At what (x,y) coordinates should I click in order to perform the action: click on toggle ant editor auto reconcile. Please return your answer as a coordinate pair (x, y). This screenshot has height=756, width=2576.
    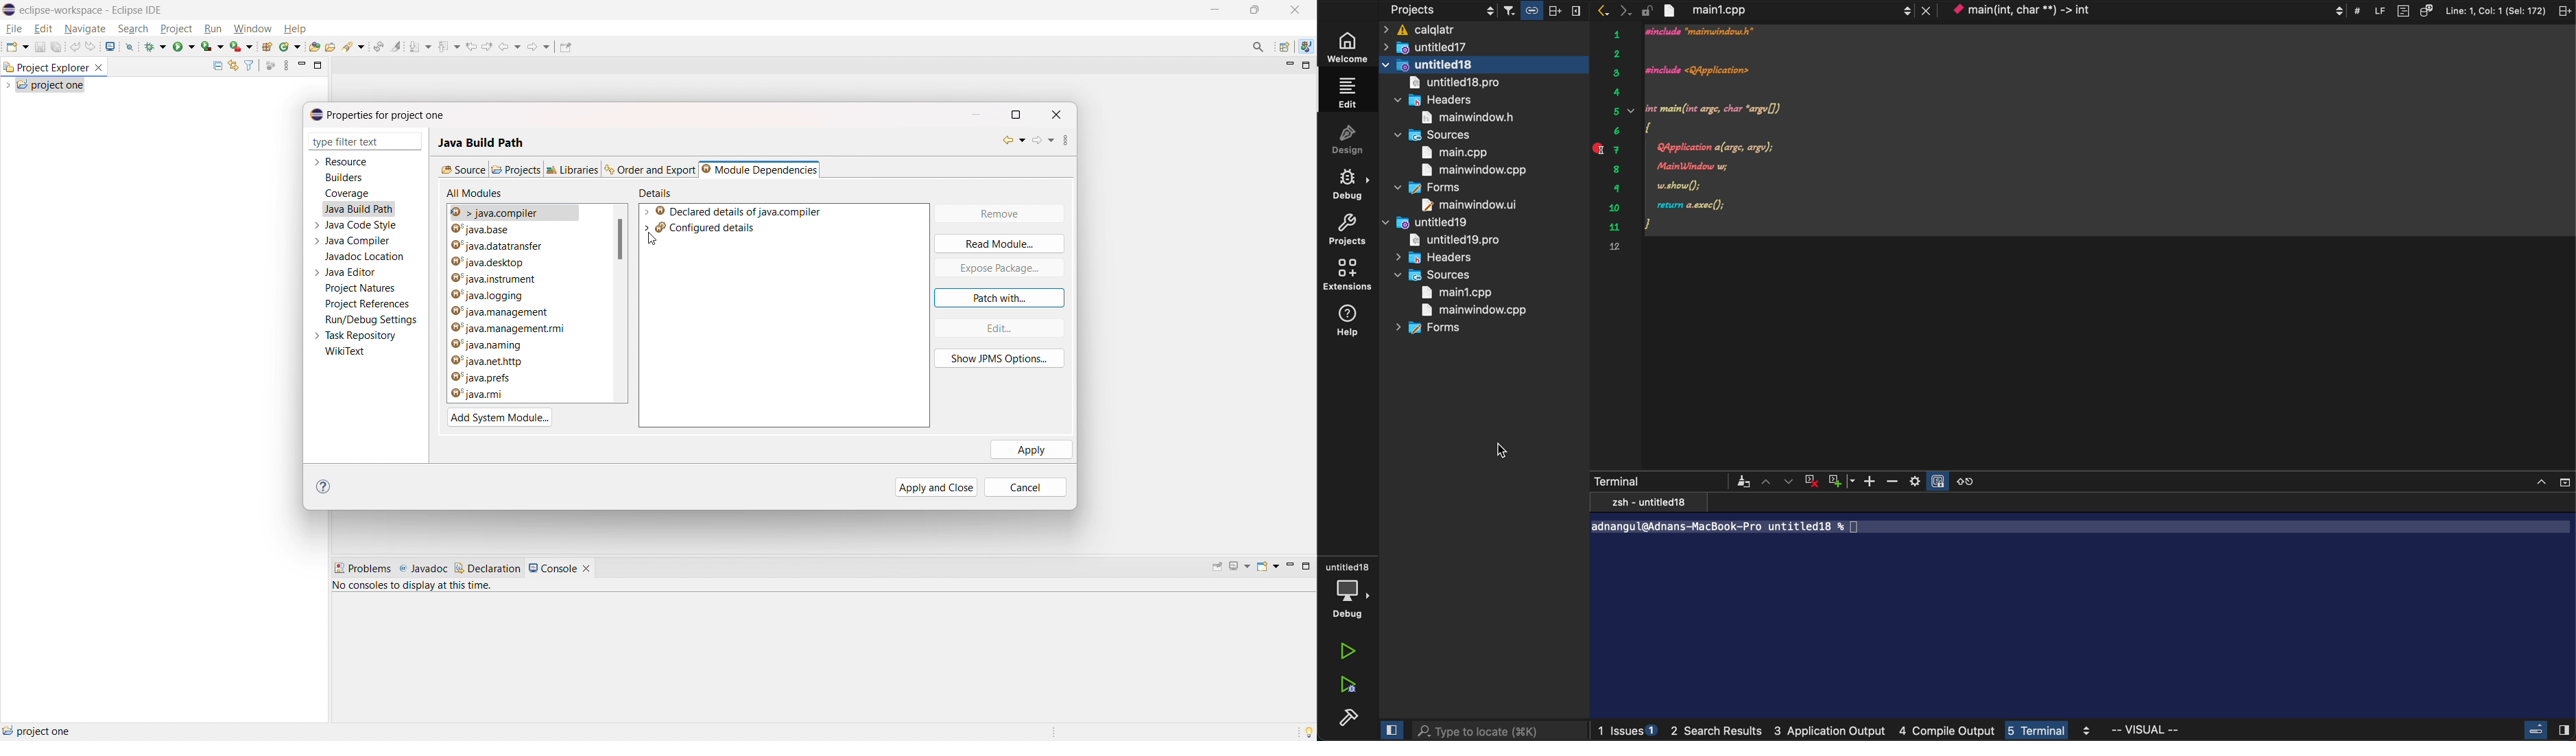
    Looking at the image, I should click on (378, 46).